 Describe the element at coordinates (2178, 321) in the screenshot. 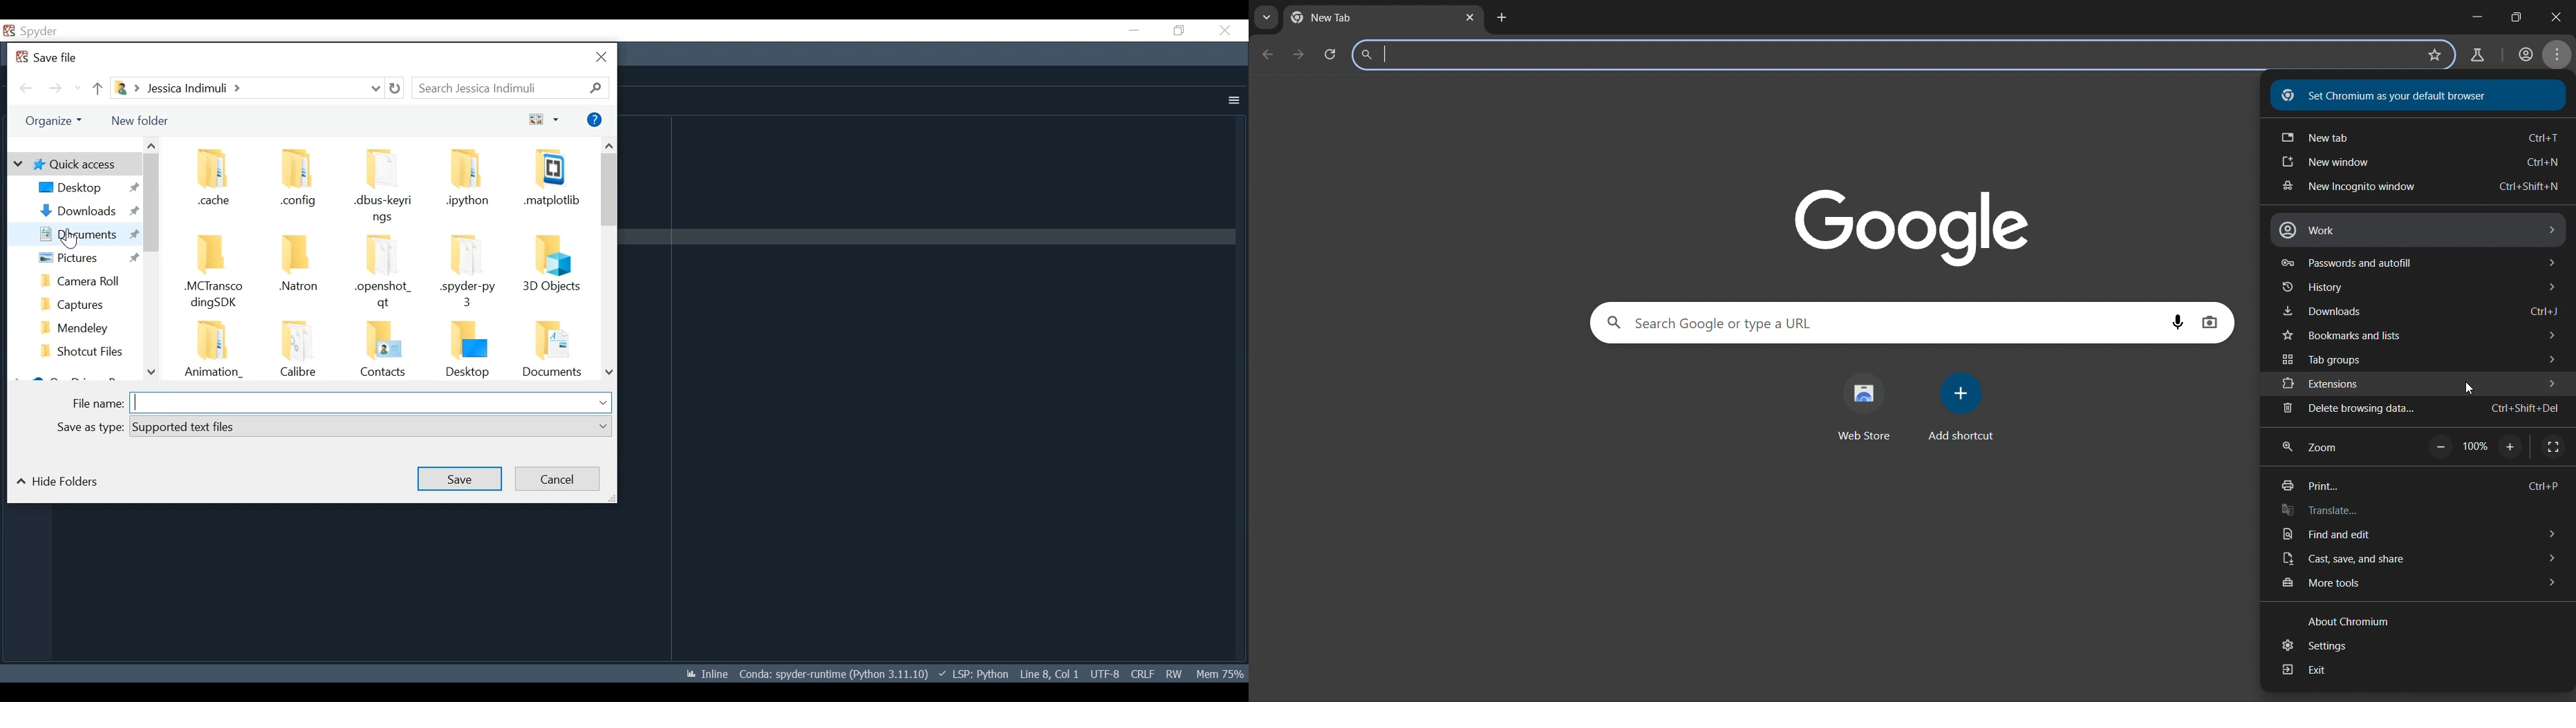

I see `voice search` at that location.